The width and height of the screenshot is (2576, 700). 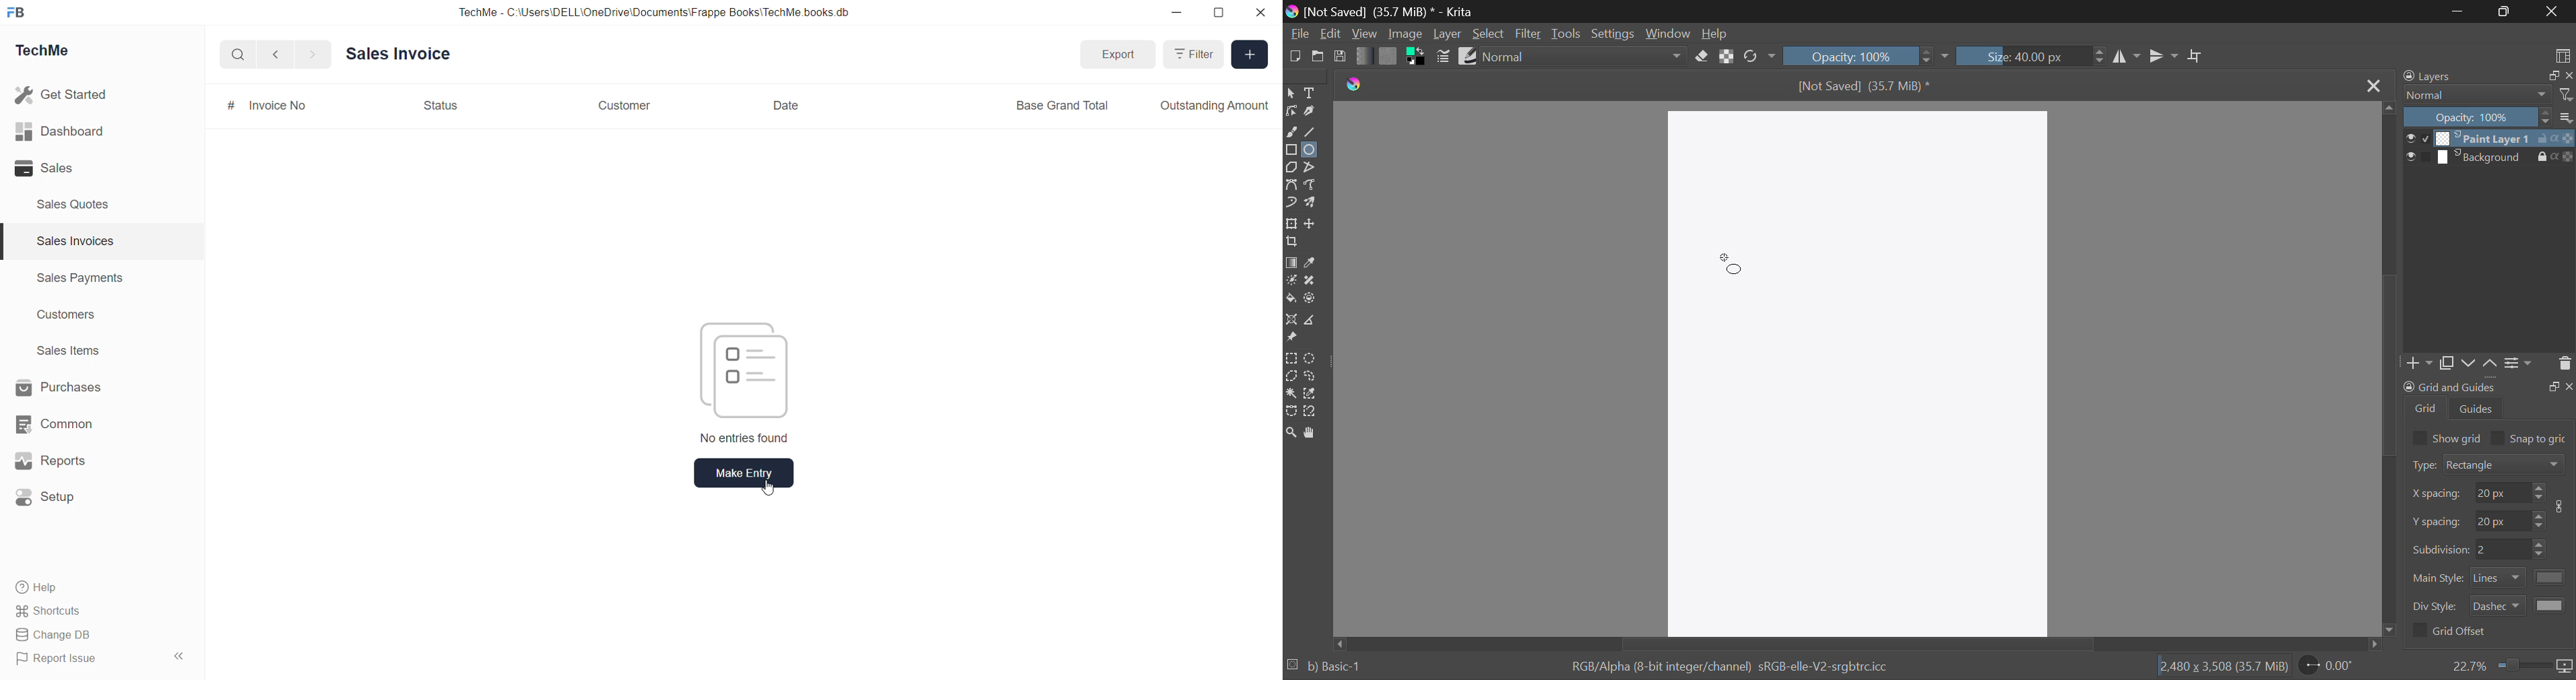 What do you see at coordinates (273, 54) in the screenshot?
I see `back` at bounding box center [273, 54].